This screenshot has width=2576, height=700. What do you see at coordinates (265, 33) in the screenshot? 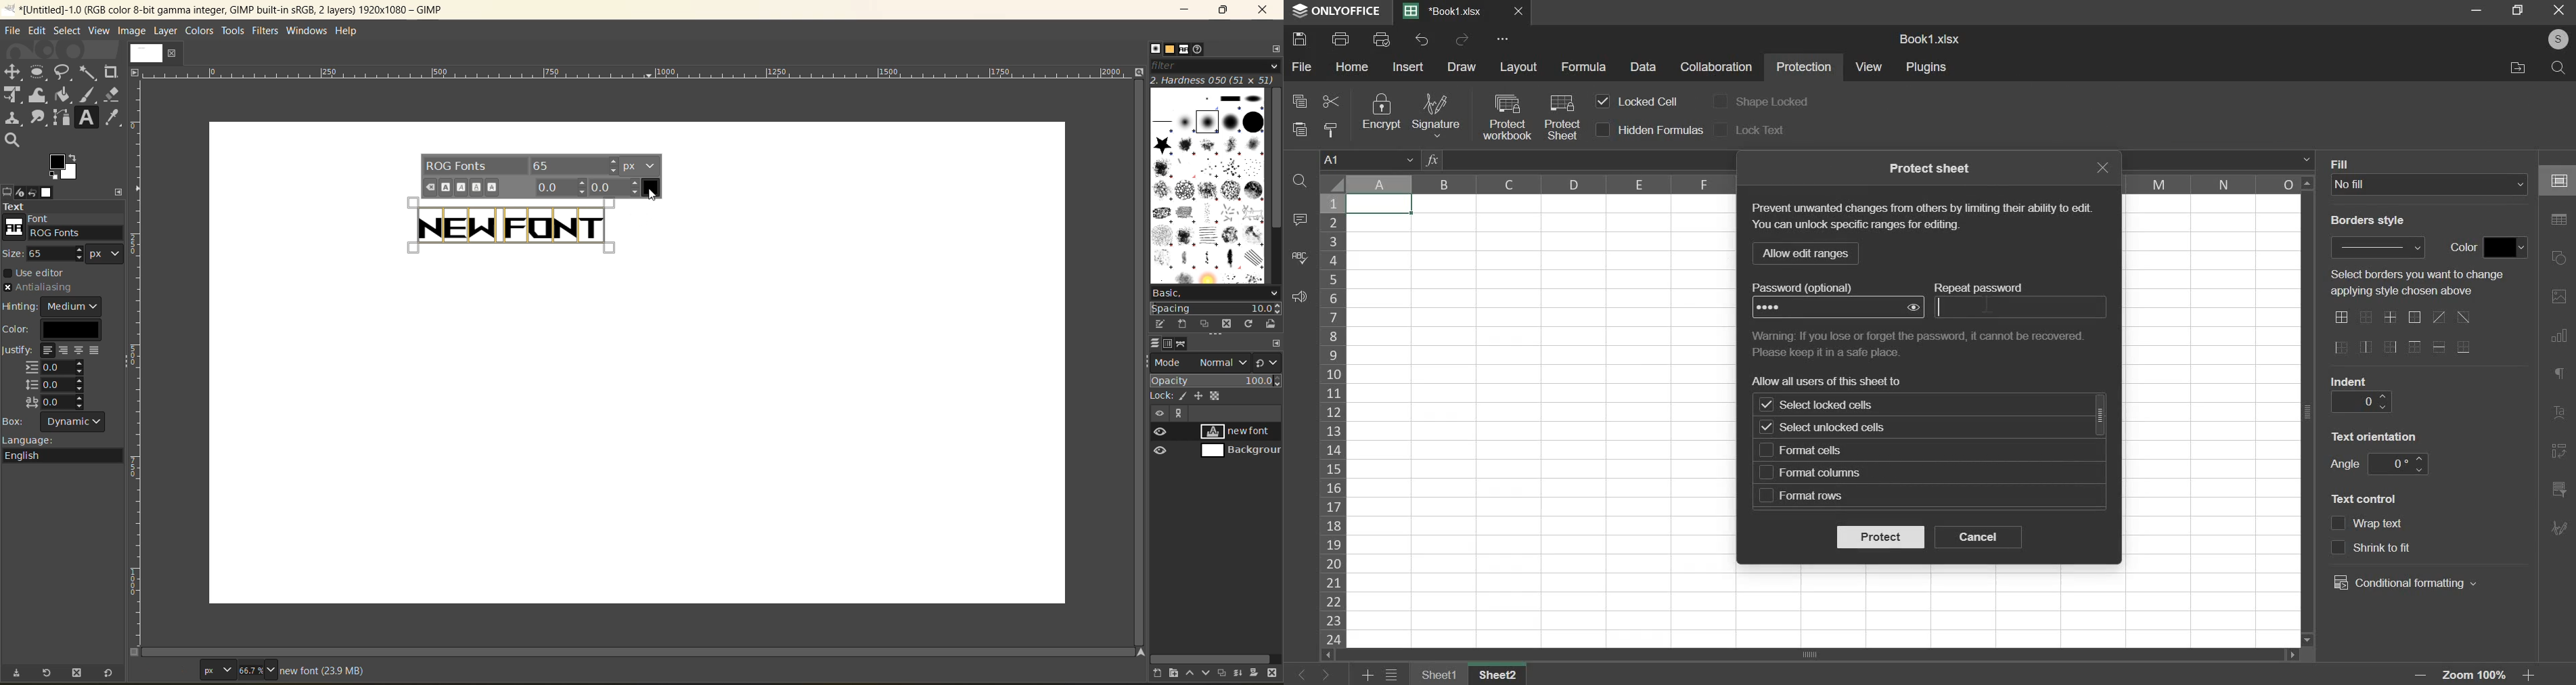
I see `filters` at bounding box center [265, 33].